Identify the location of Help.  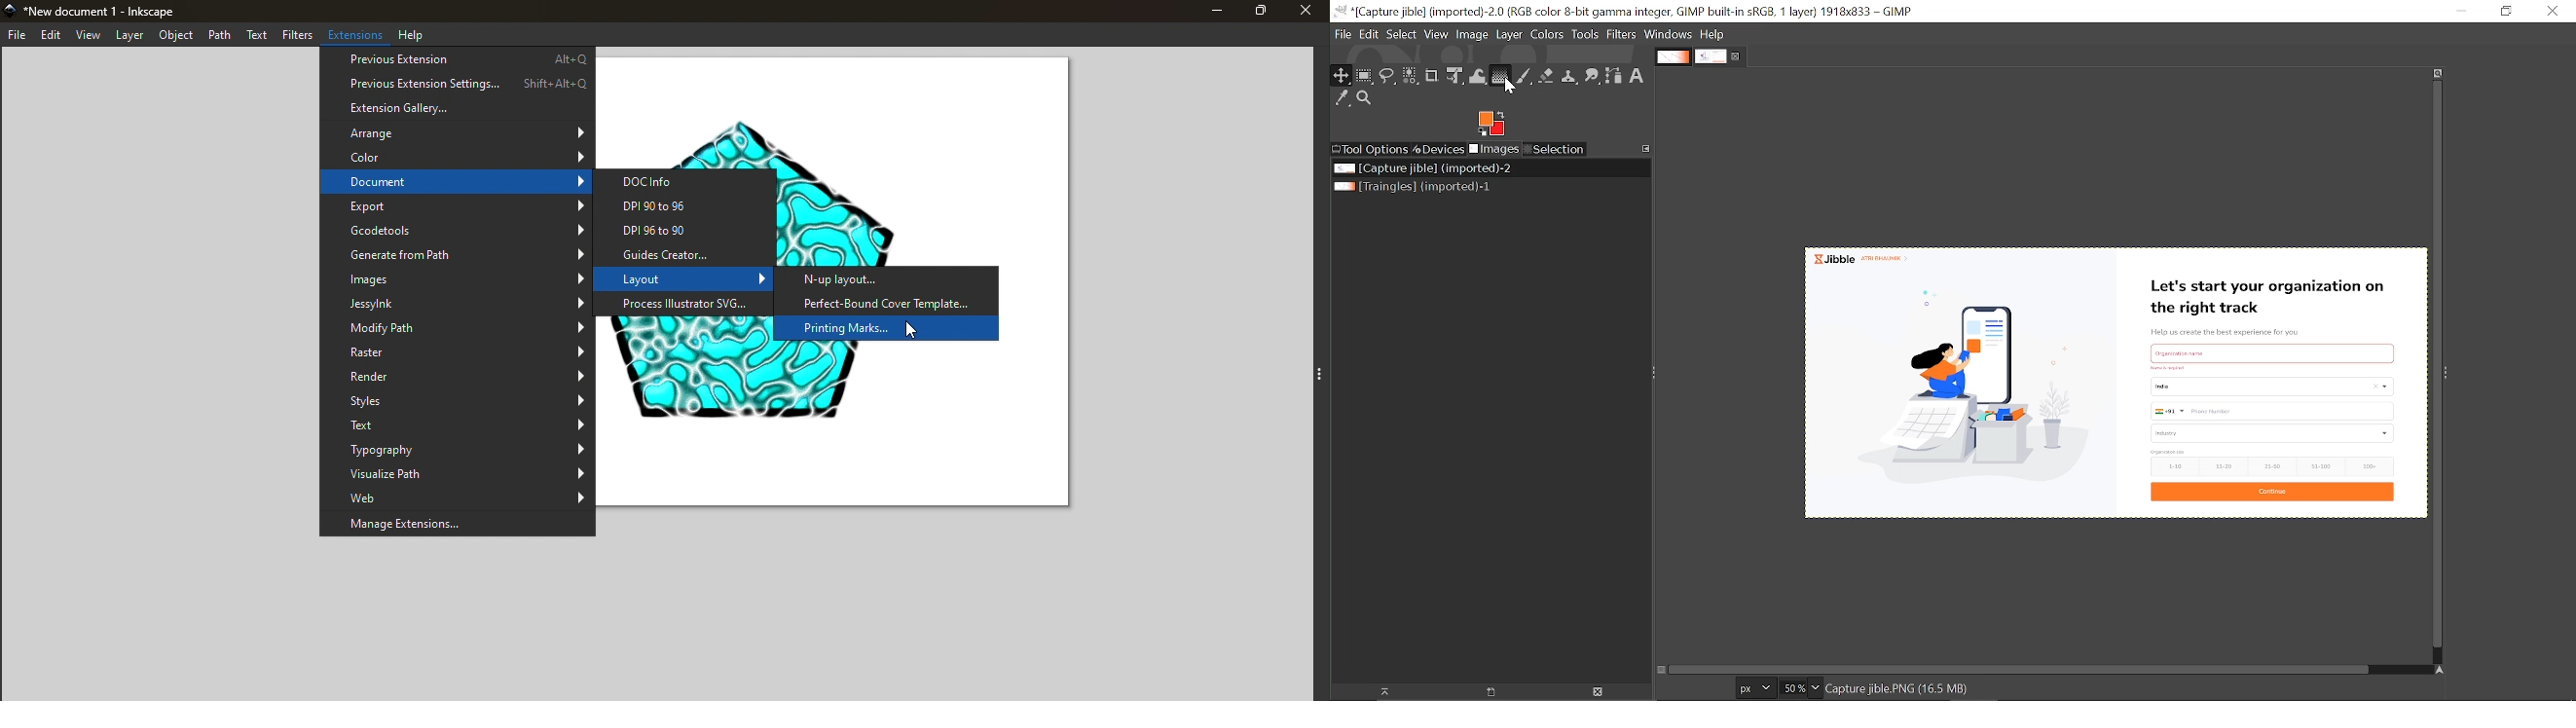
(1713, 34).